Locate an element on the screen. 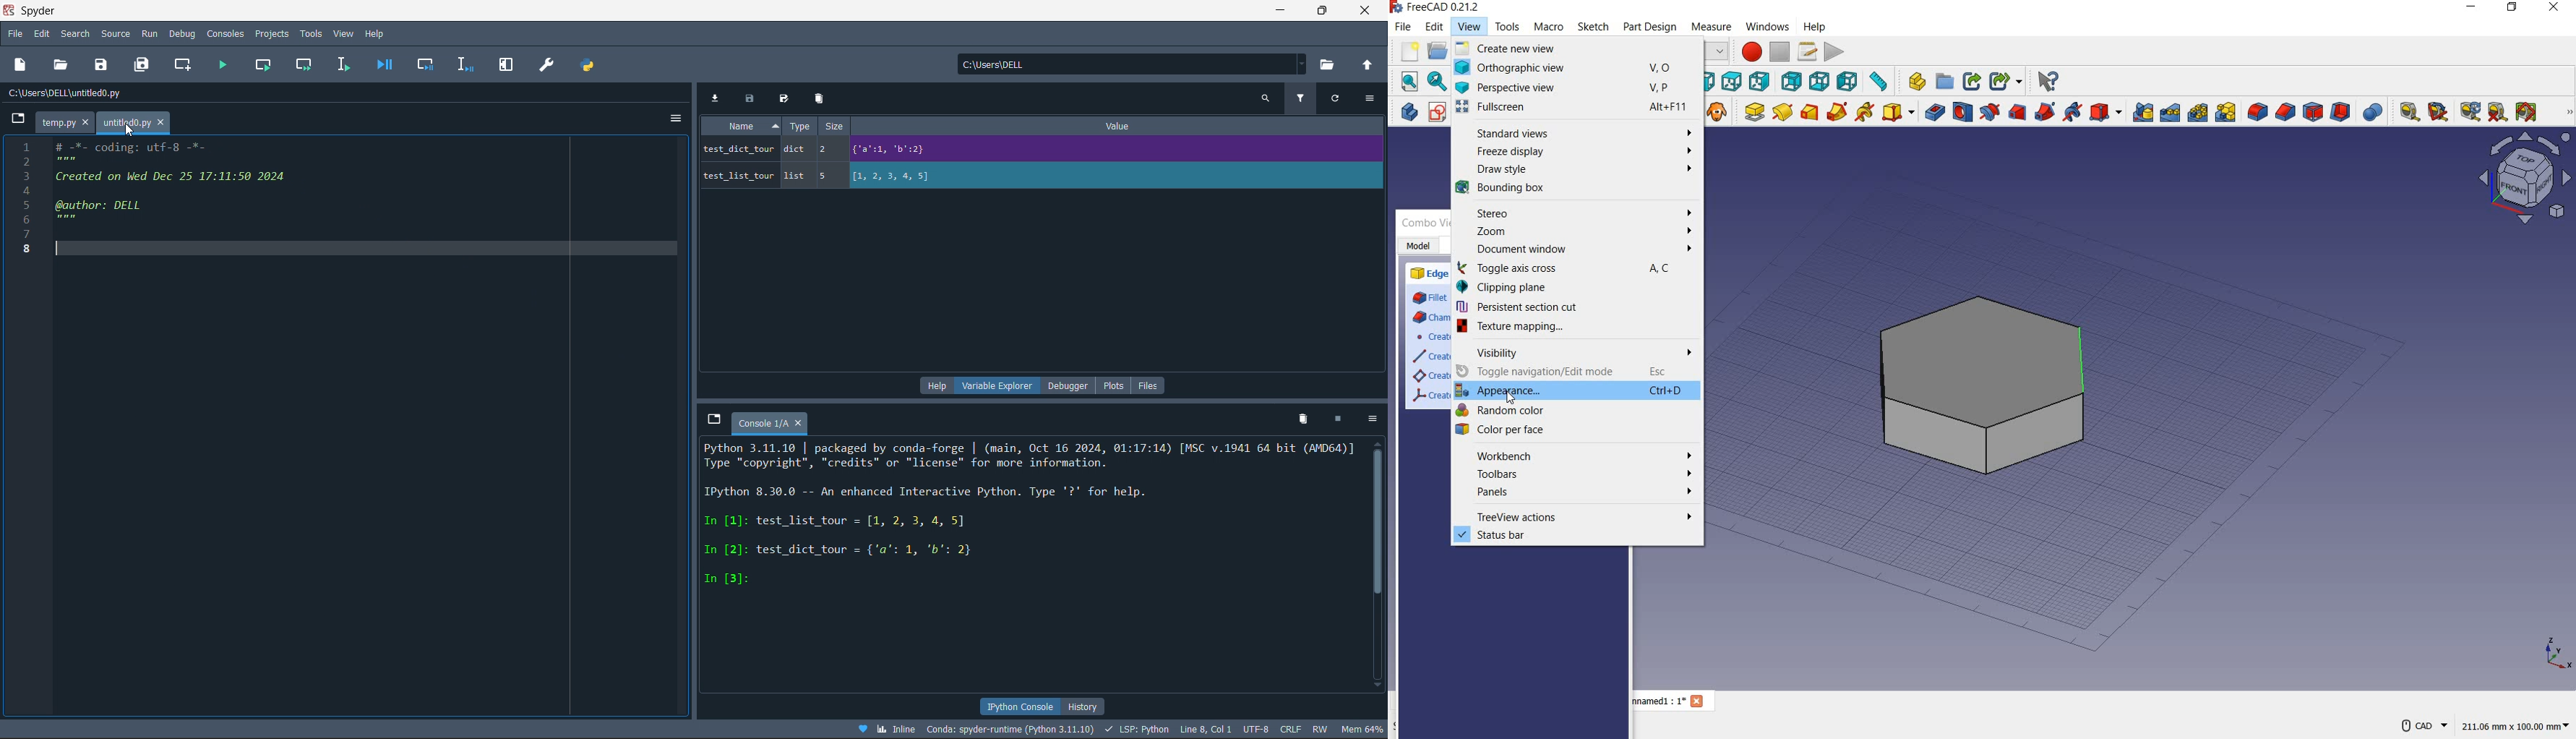  execute macro is located at coordinates (1836, 53).